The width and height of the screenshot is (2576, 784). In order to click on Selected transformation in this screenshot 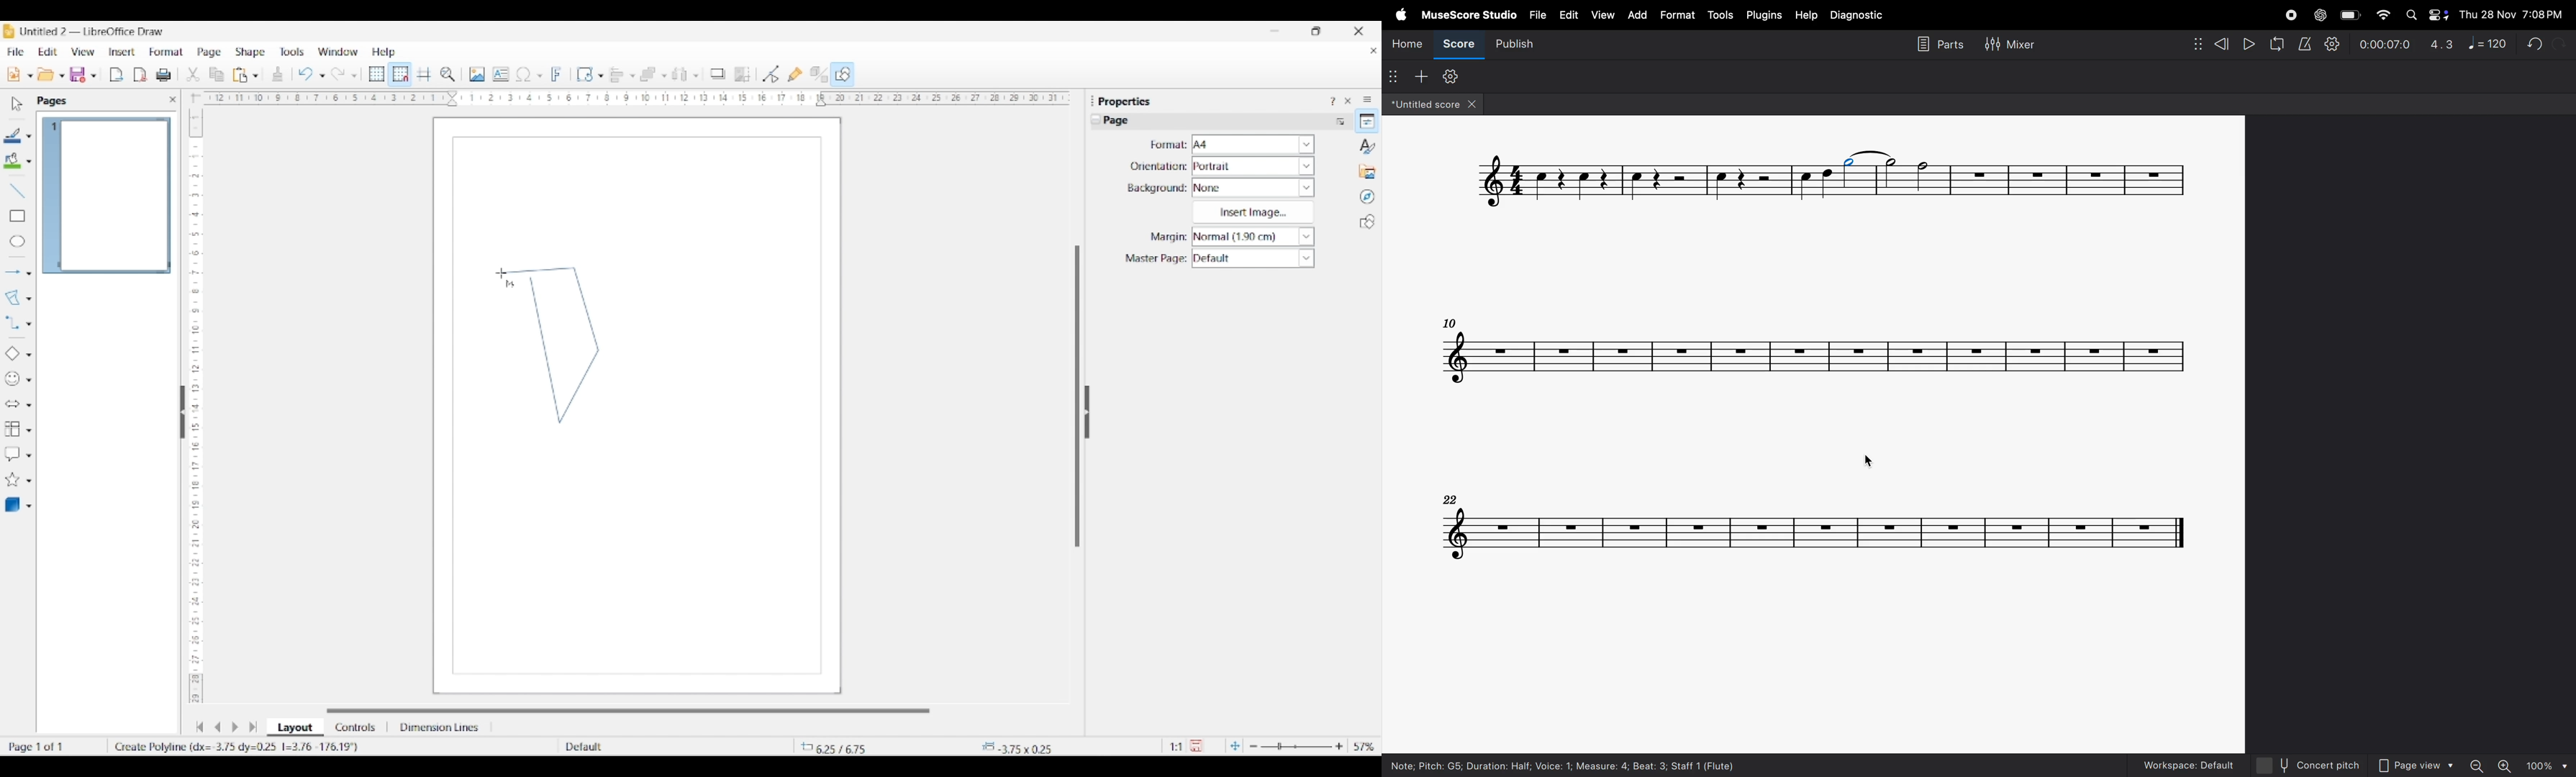, I will do `click(584, 74)`.